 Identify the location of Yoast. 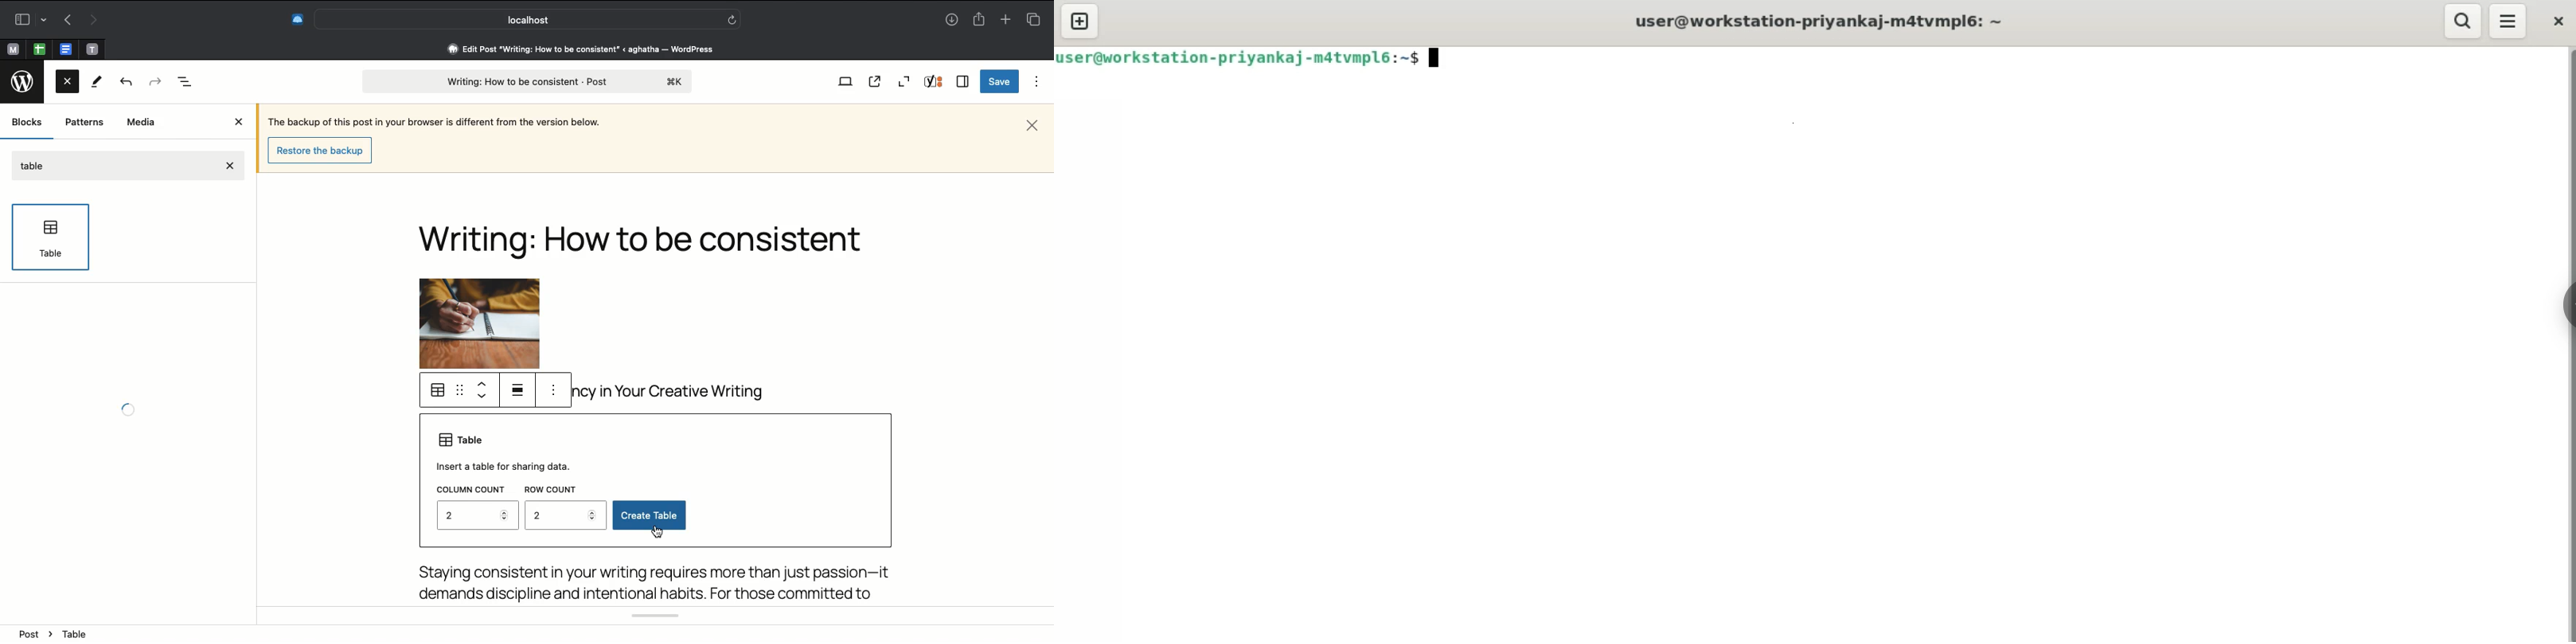
(935, 82).